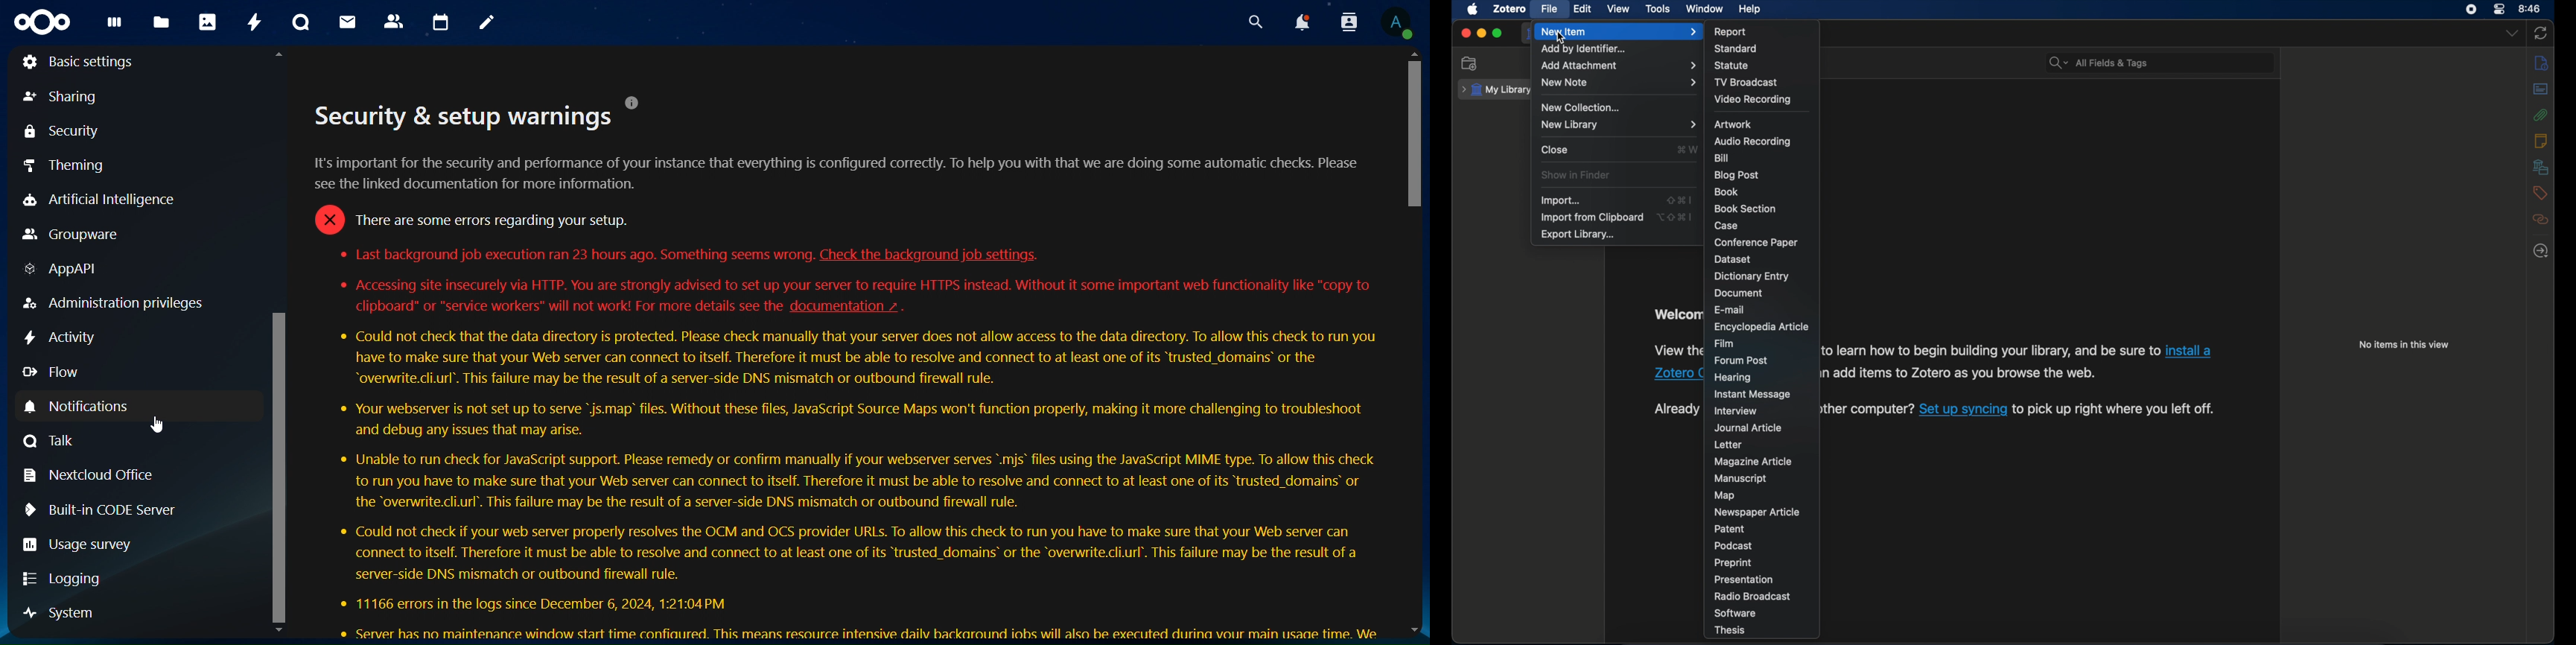 This screenshot has width=2576, height=672. I want to click on notifications, so click(1300, 22).